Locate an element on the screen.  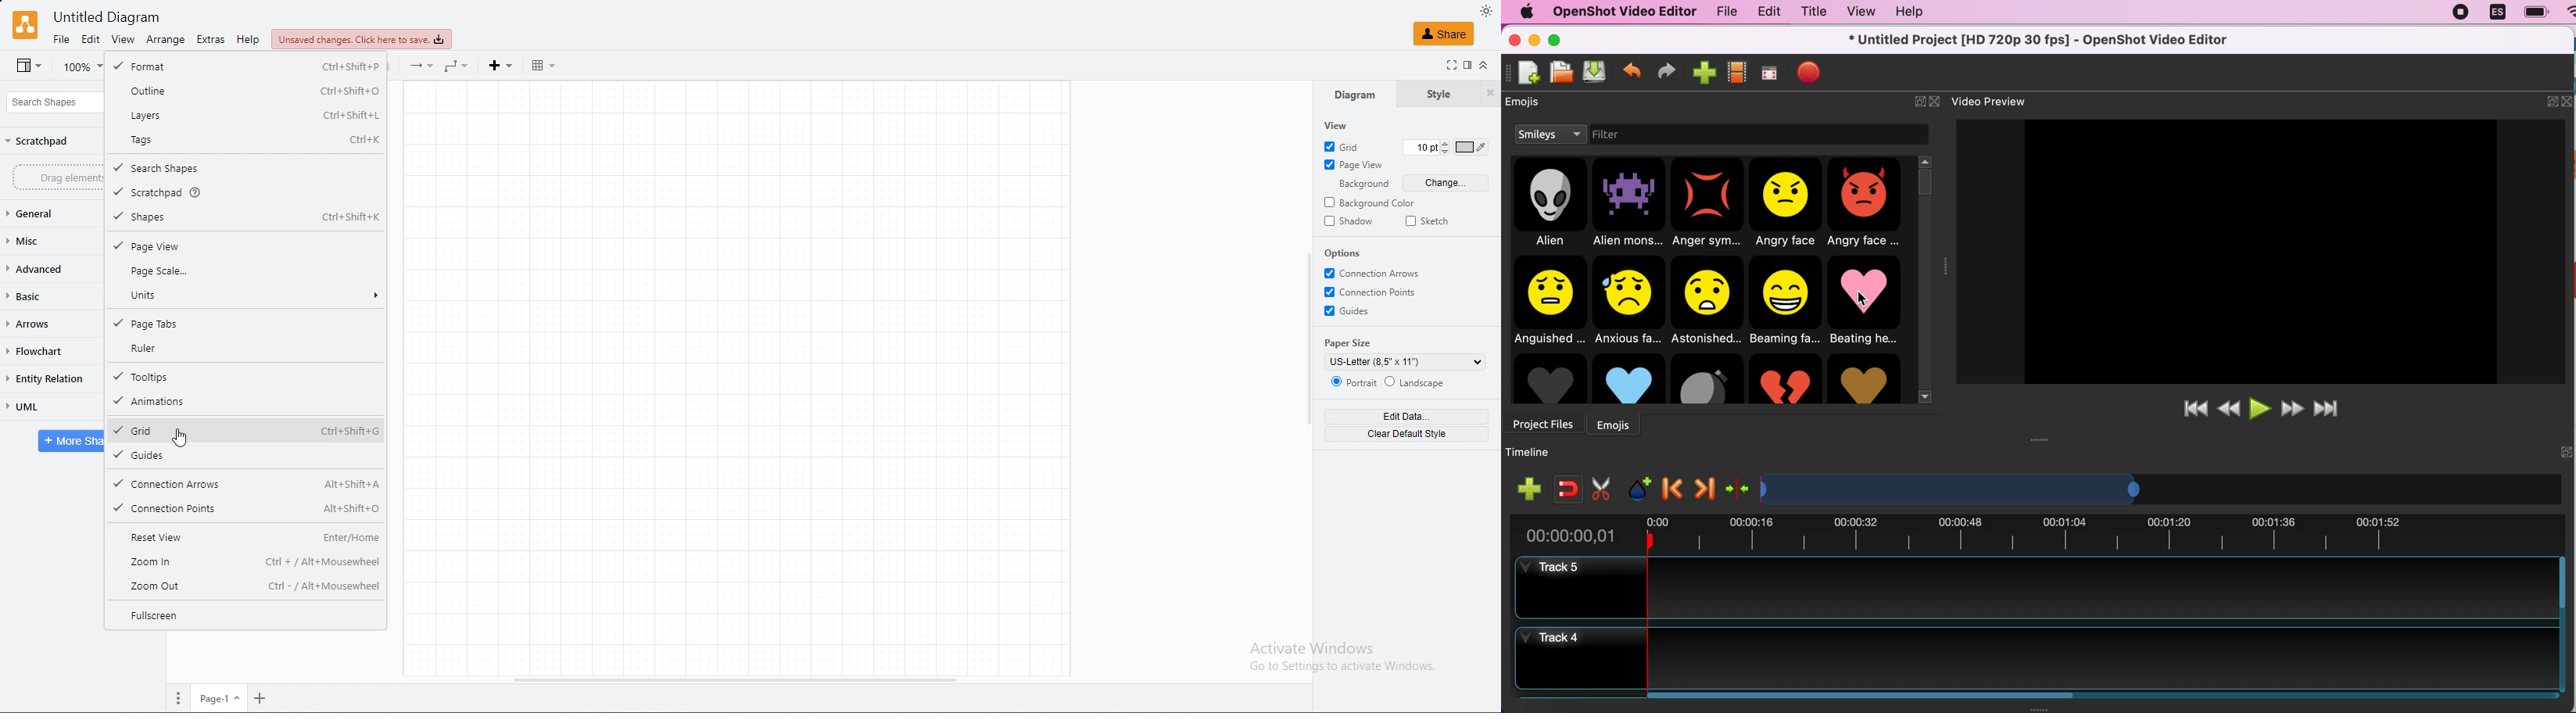
shadow is located at coordinates (1350, 220).